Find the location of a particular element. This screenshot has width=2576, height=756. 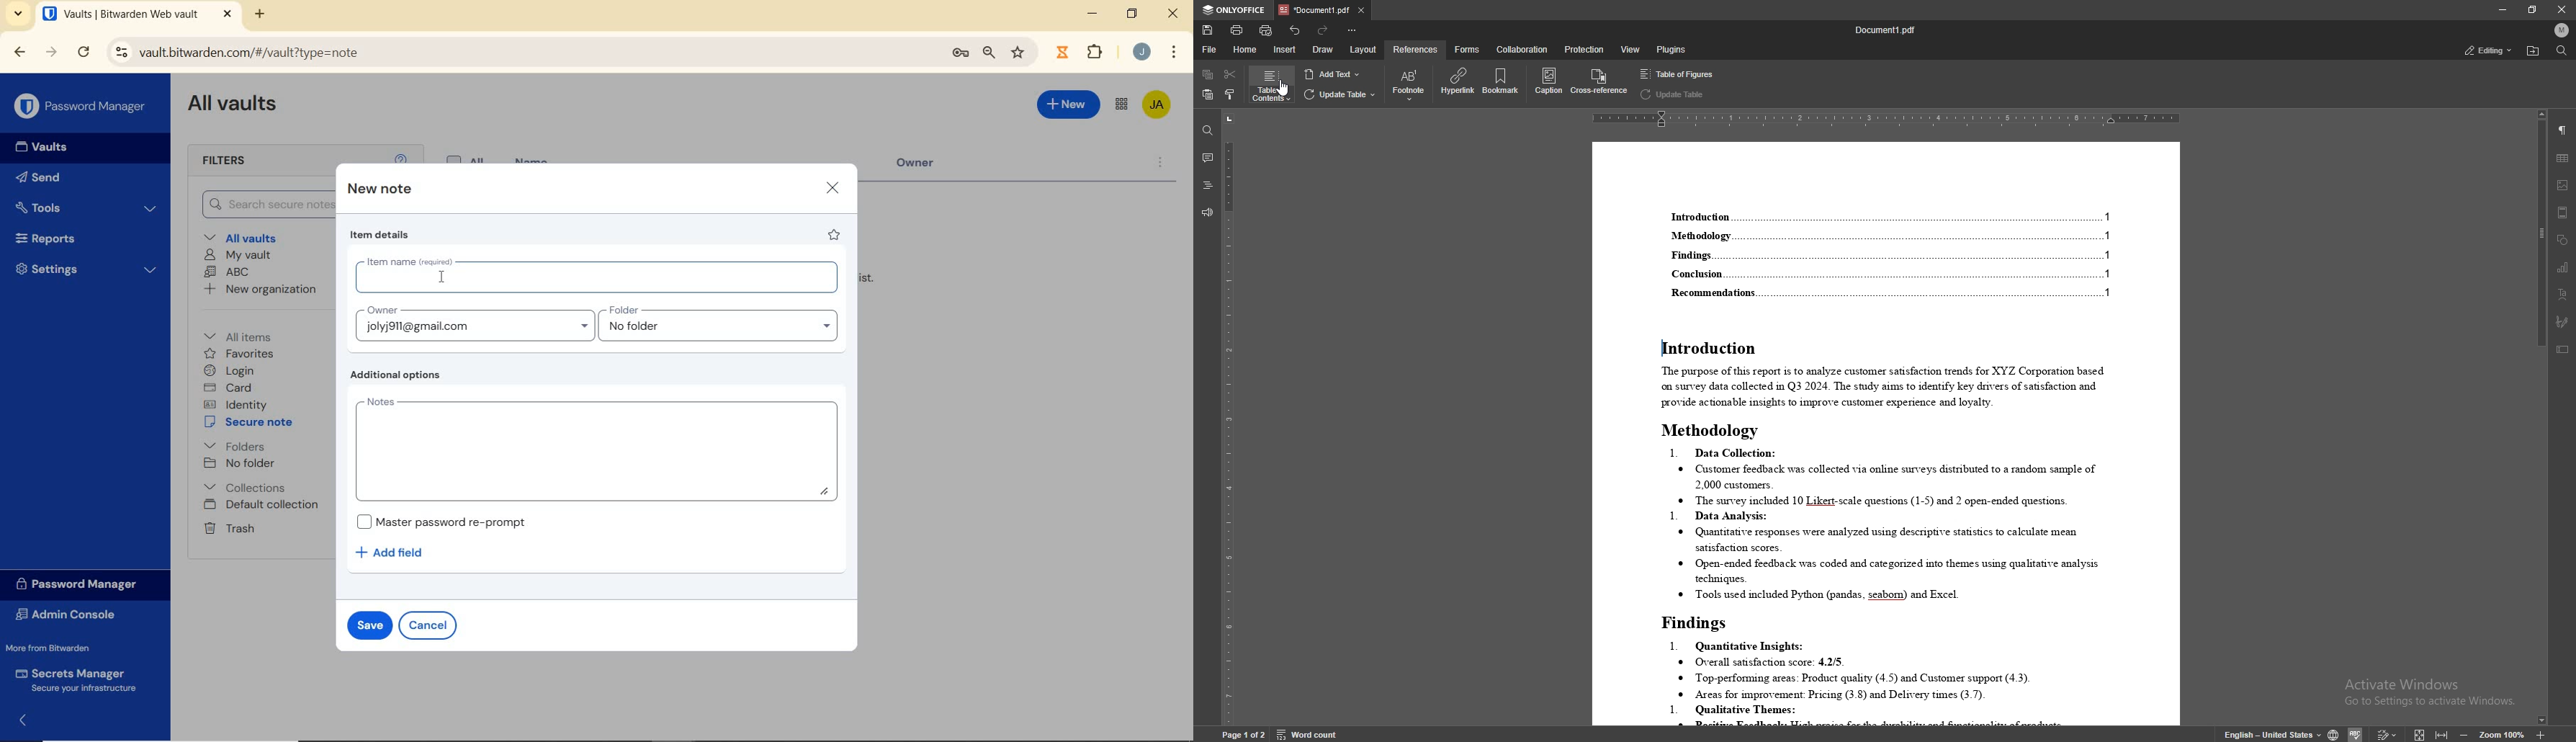

protection is located at coordinates (1584, 49).